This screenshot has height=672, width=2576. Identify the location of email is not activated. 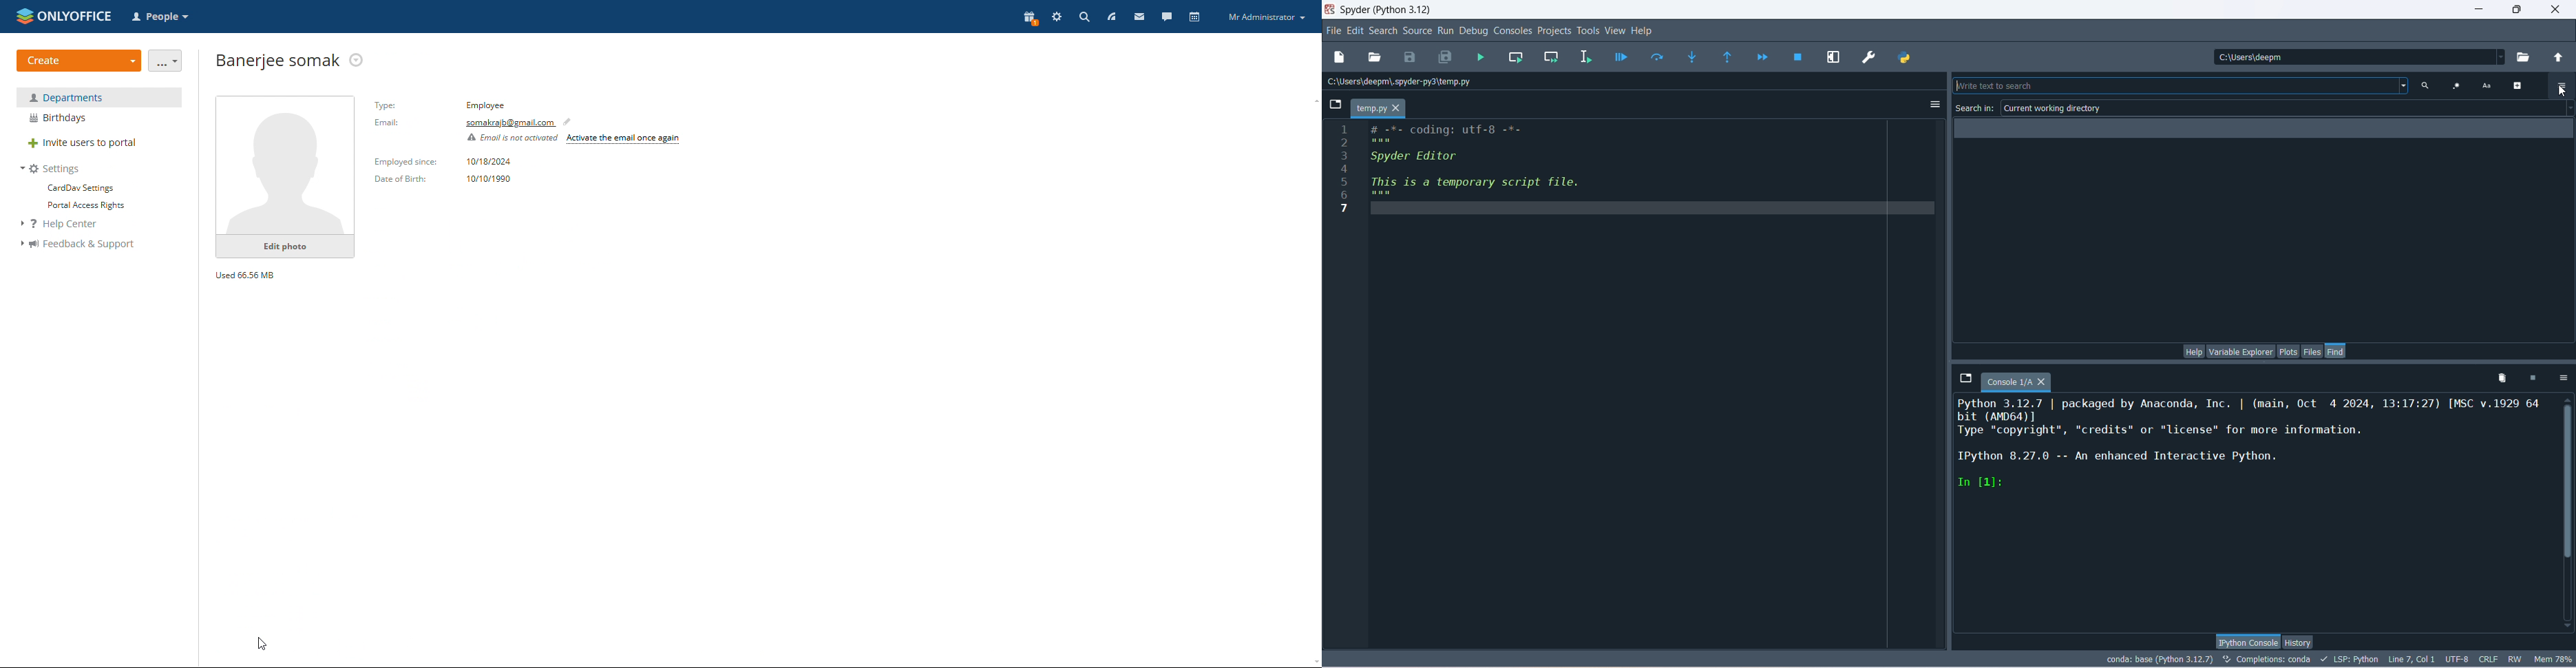
(511, 138).